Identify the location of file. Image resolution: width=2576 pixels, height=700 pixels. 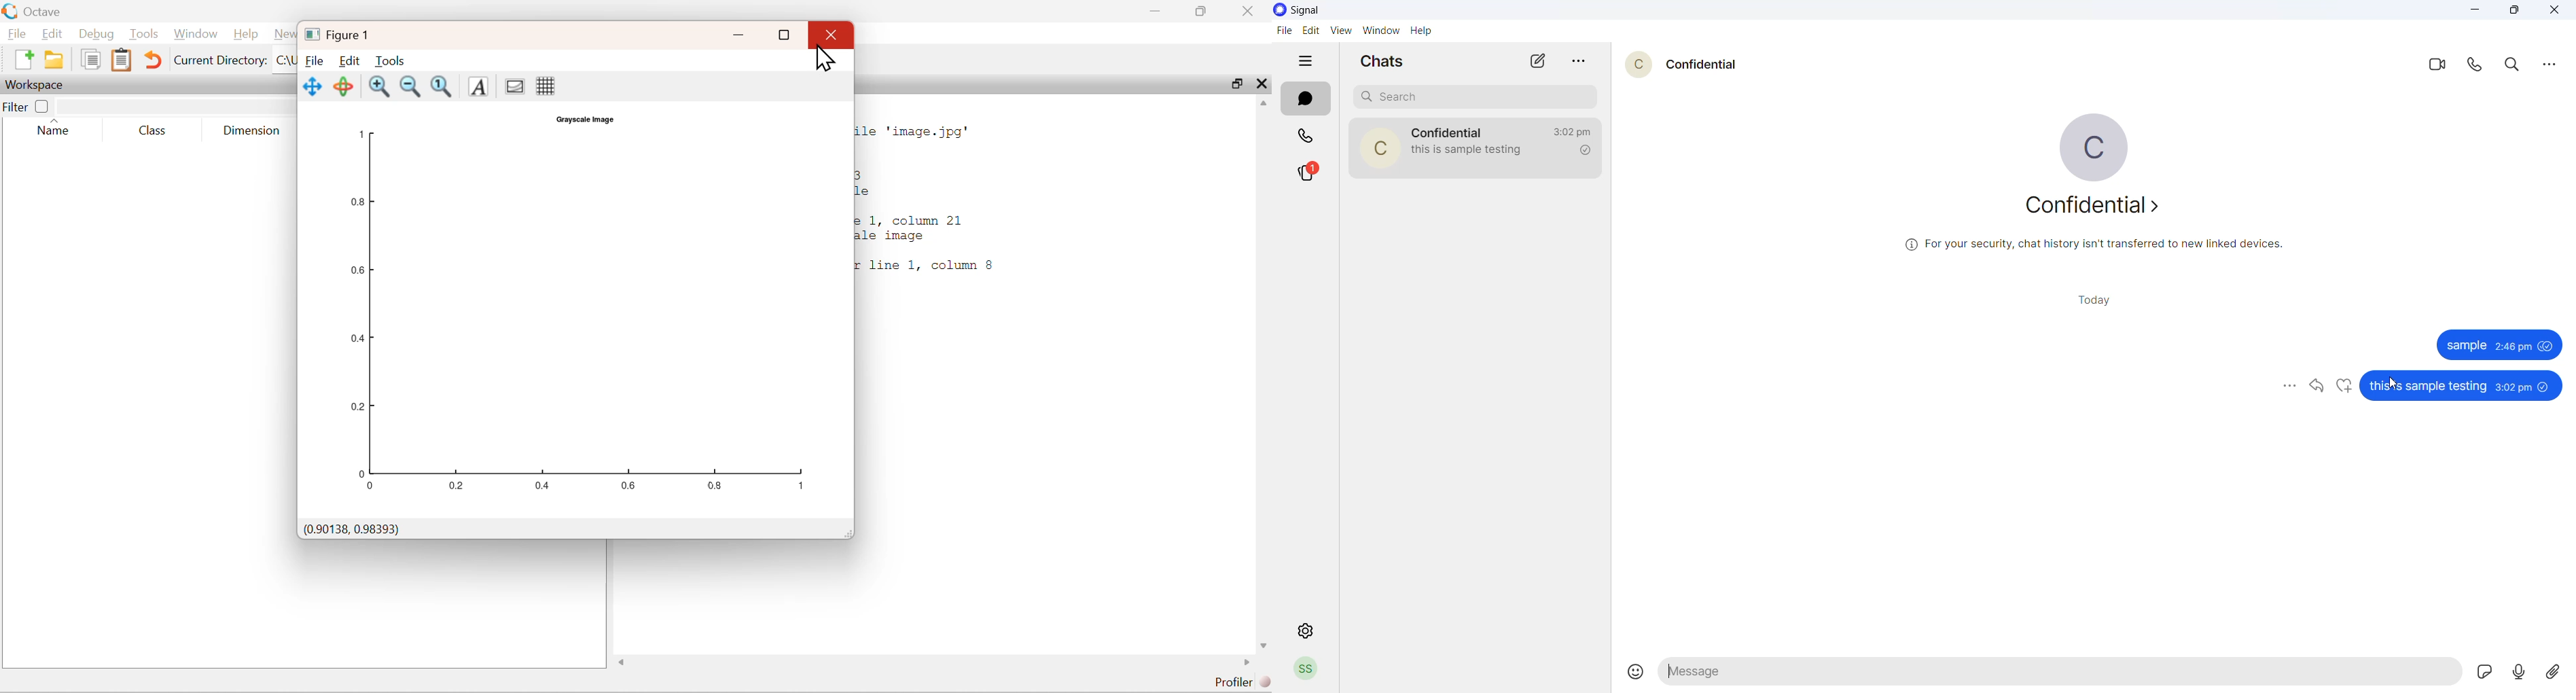
(1283, 31).